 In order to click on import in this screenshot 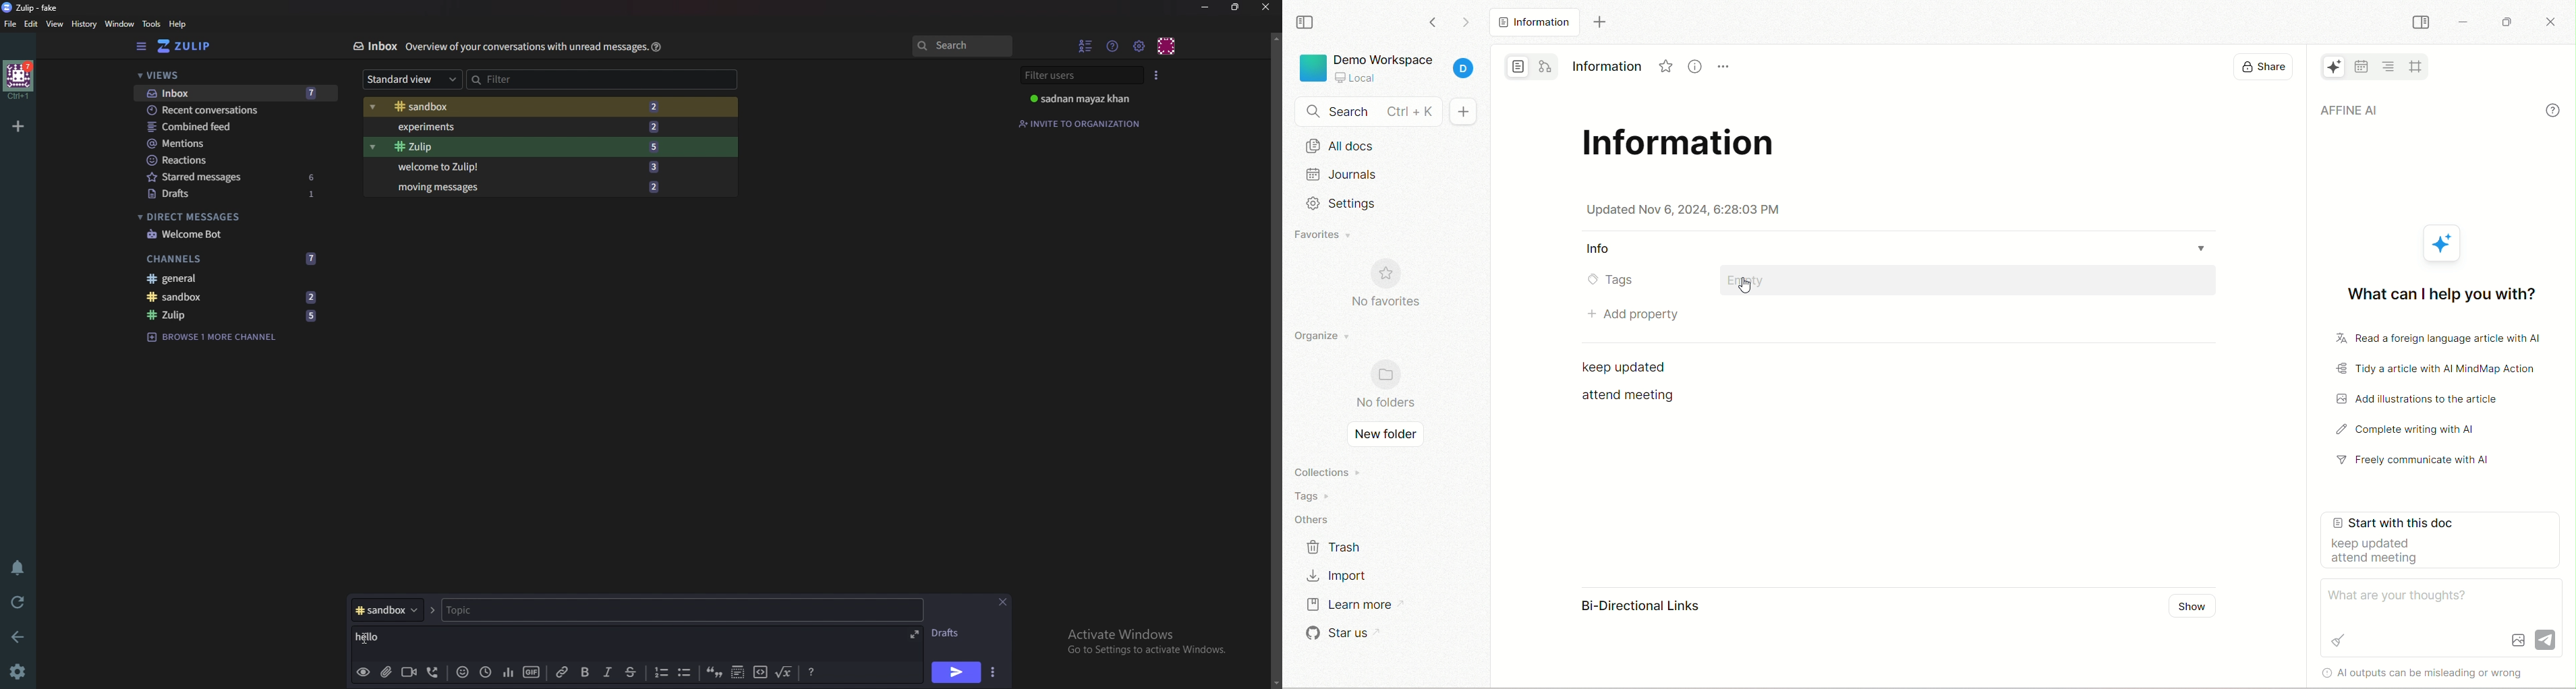, I will do `click(1342, 574)`.